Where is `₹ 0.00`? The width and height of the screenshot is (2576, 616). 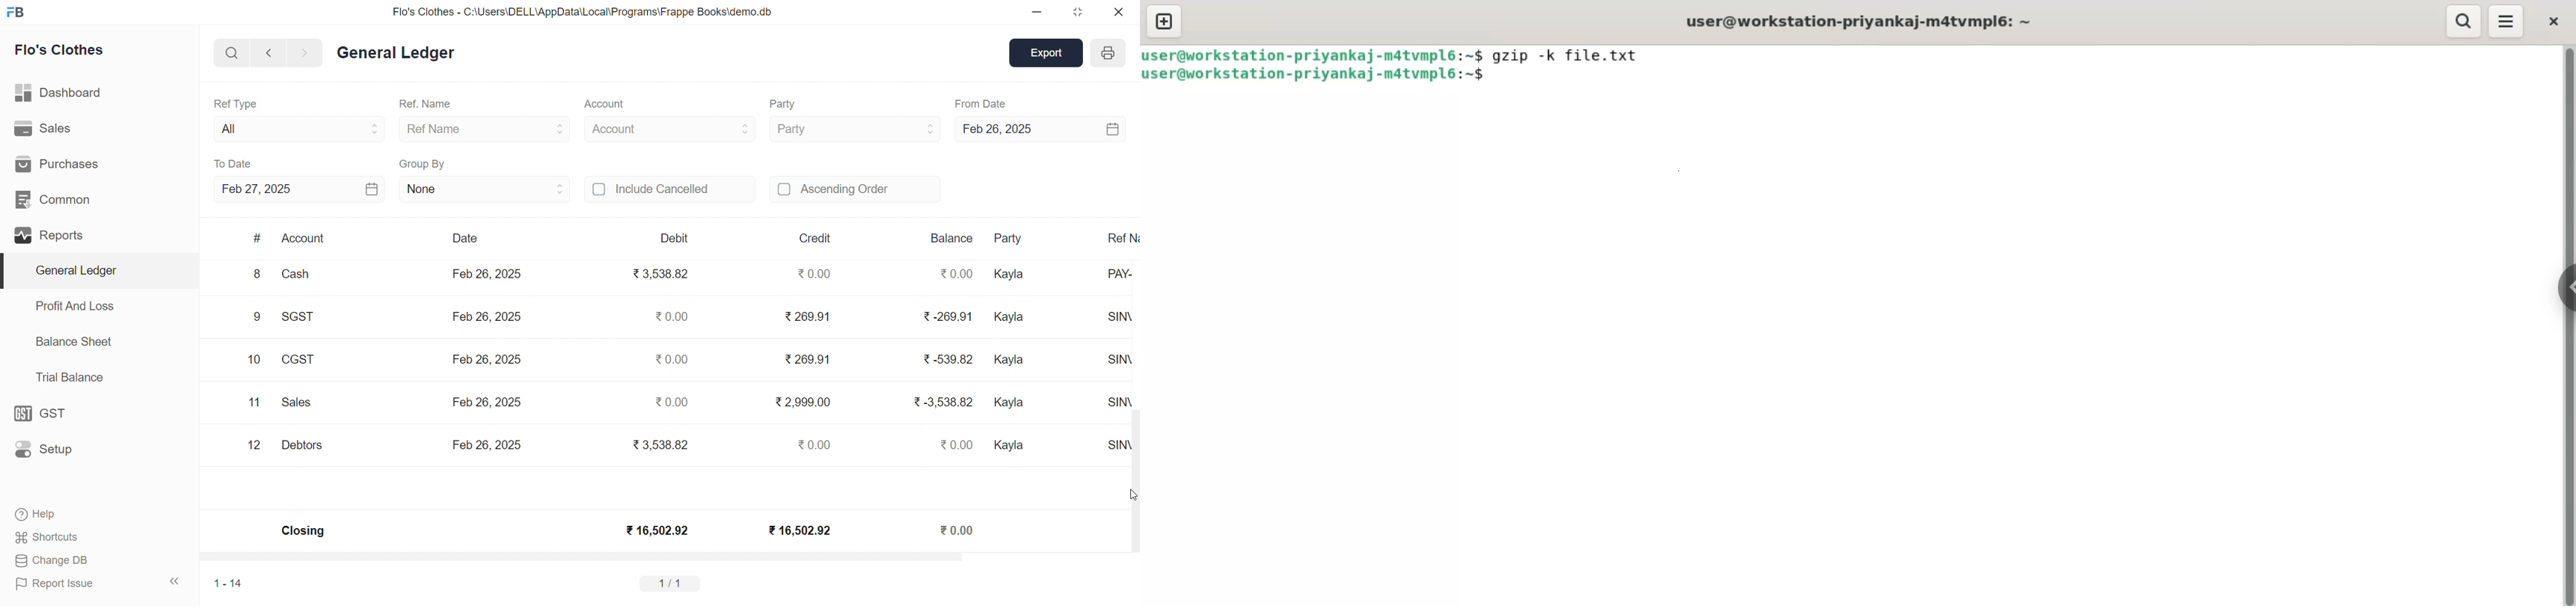 ₹ 0.00 is located at coordinates (812, 273).